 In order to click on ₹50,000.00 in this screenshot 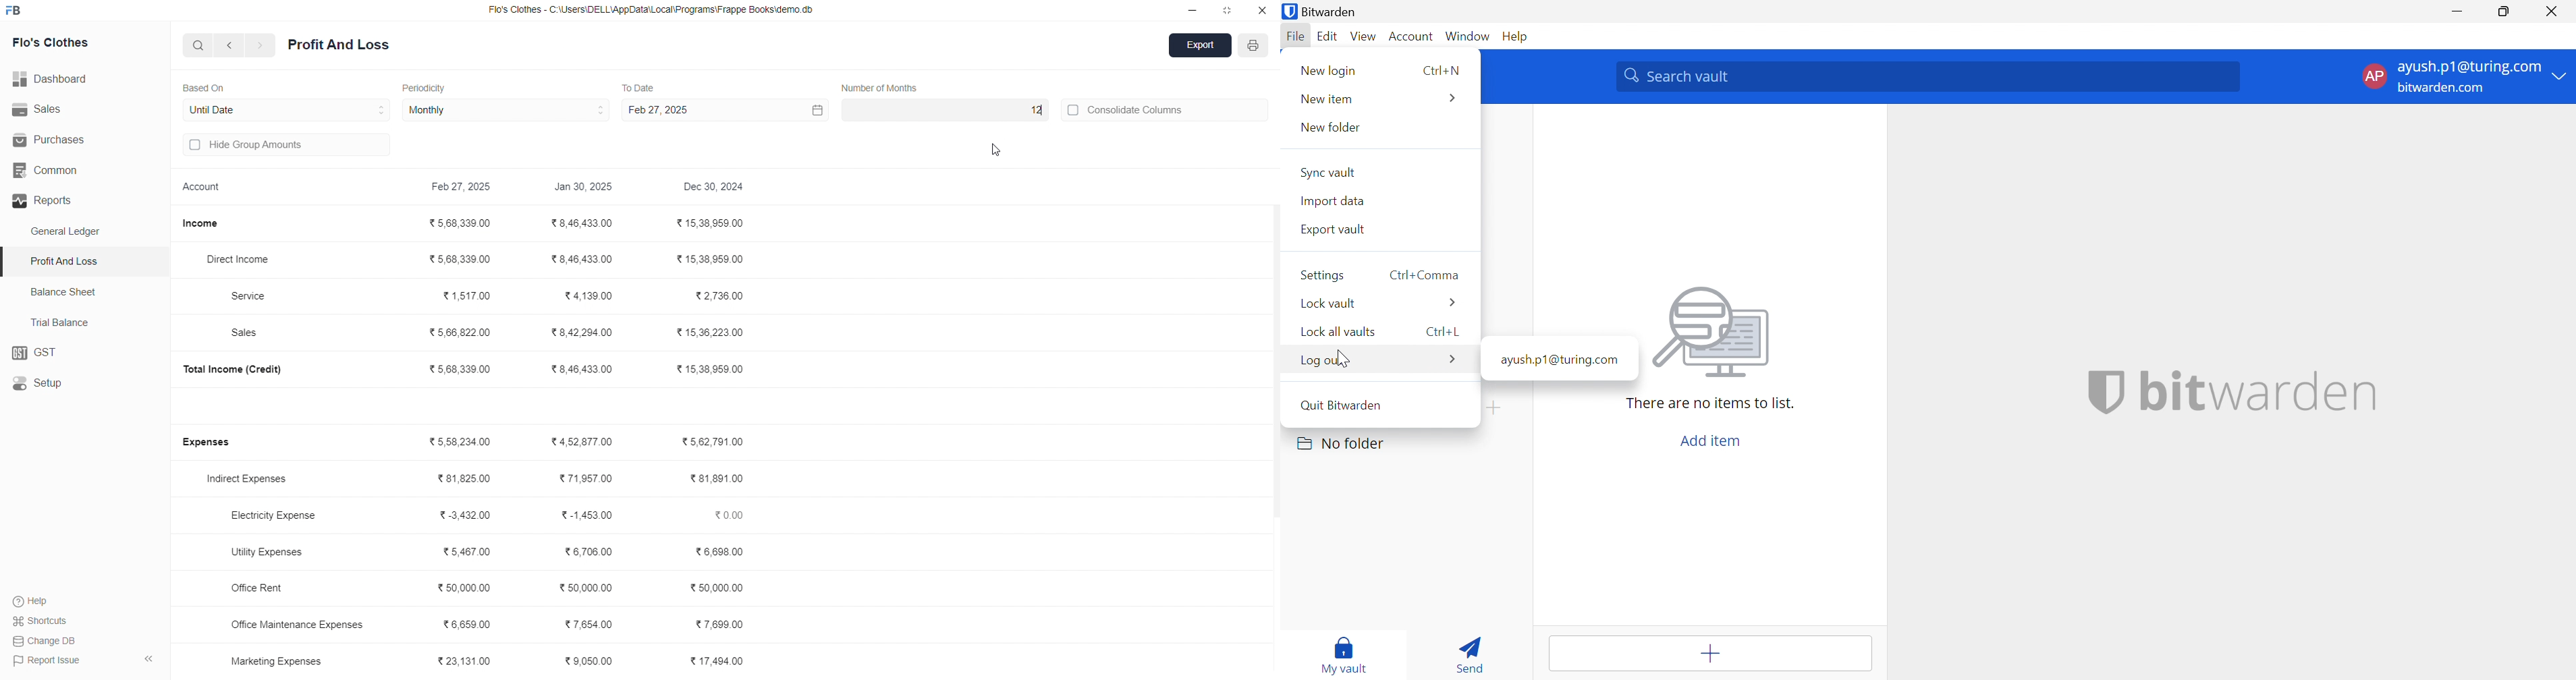, I will do `click(466, 587)`.